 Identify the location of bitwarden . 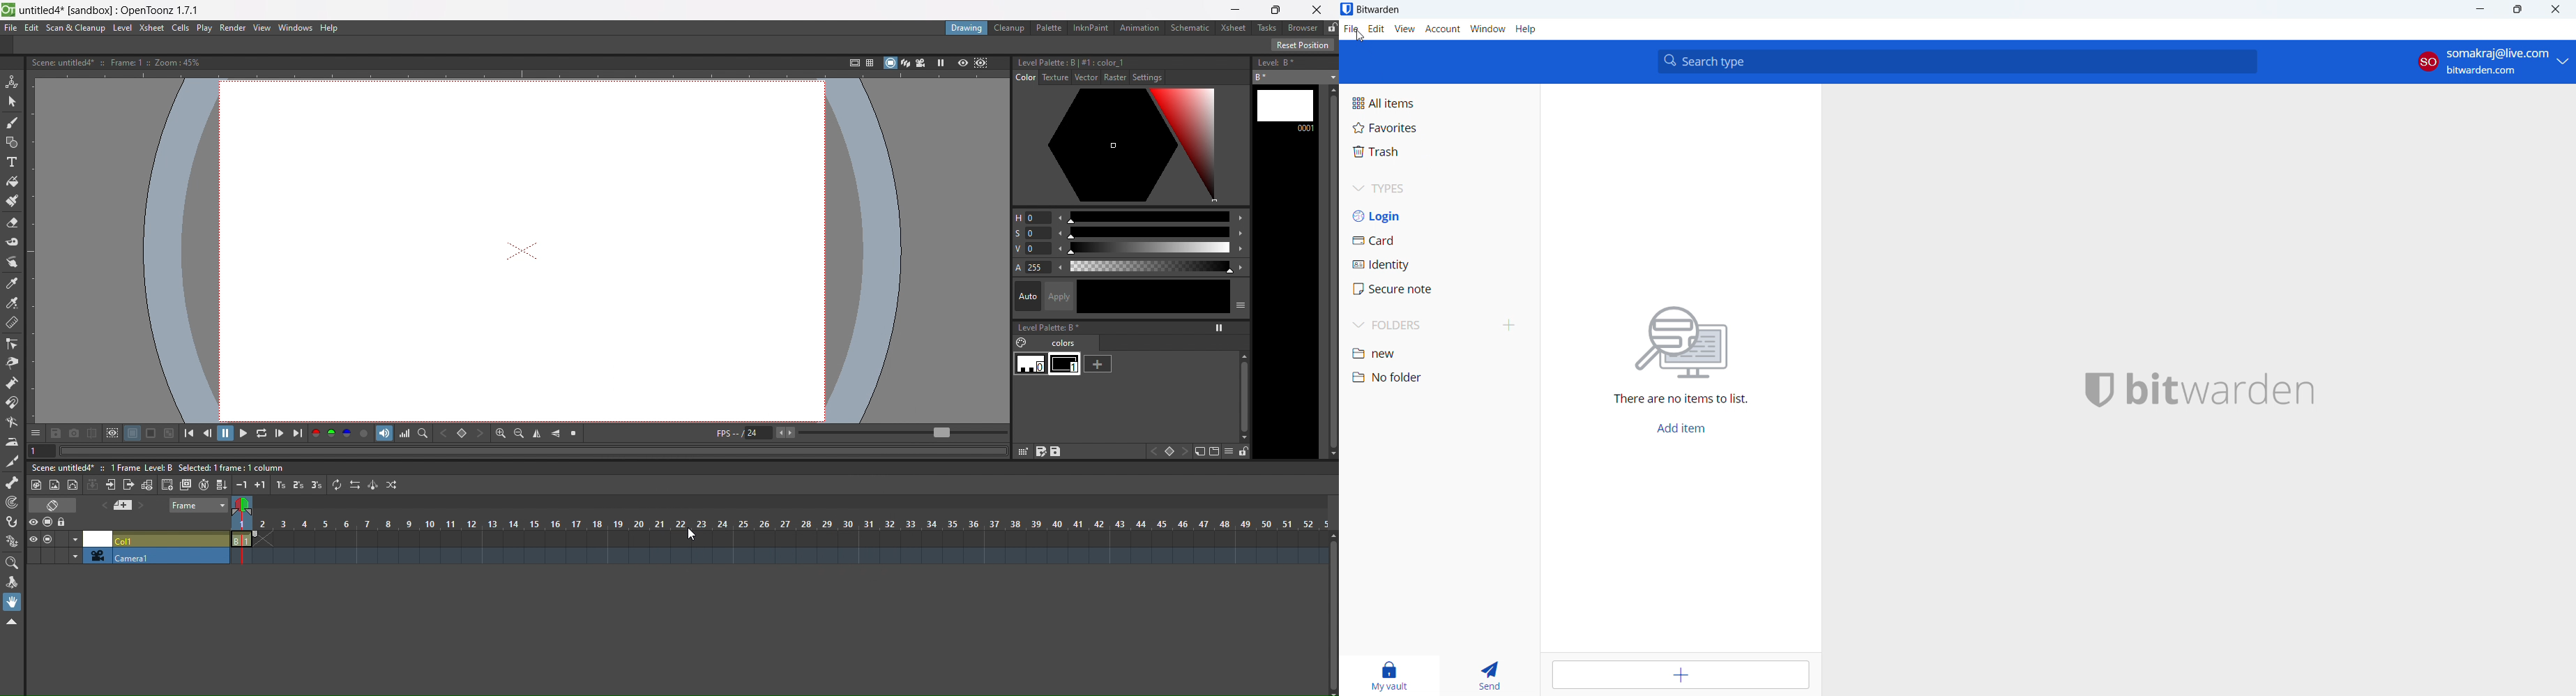
(2238, 391).